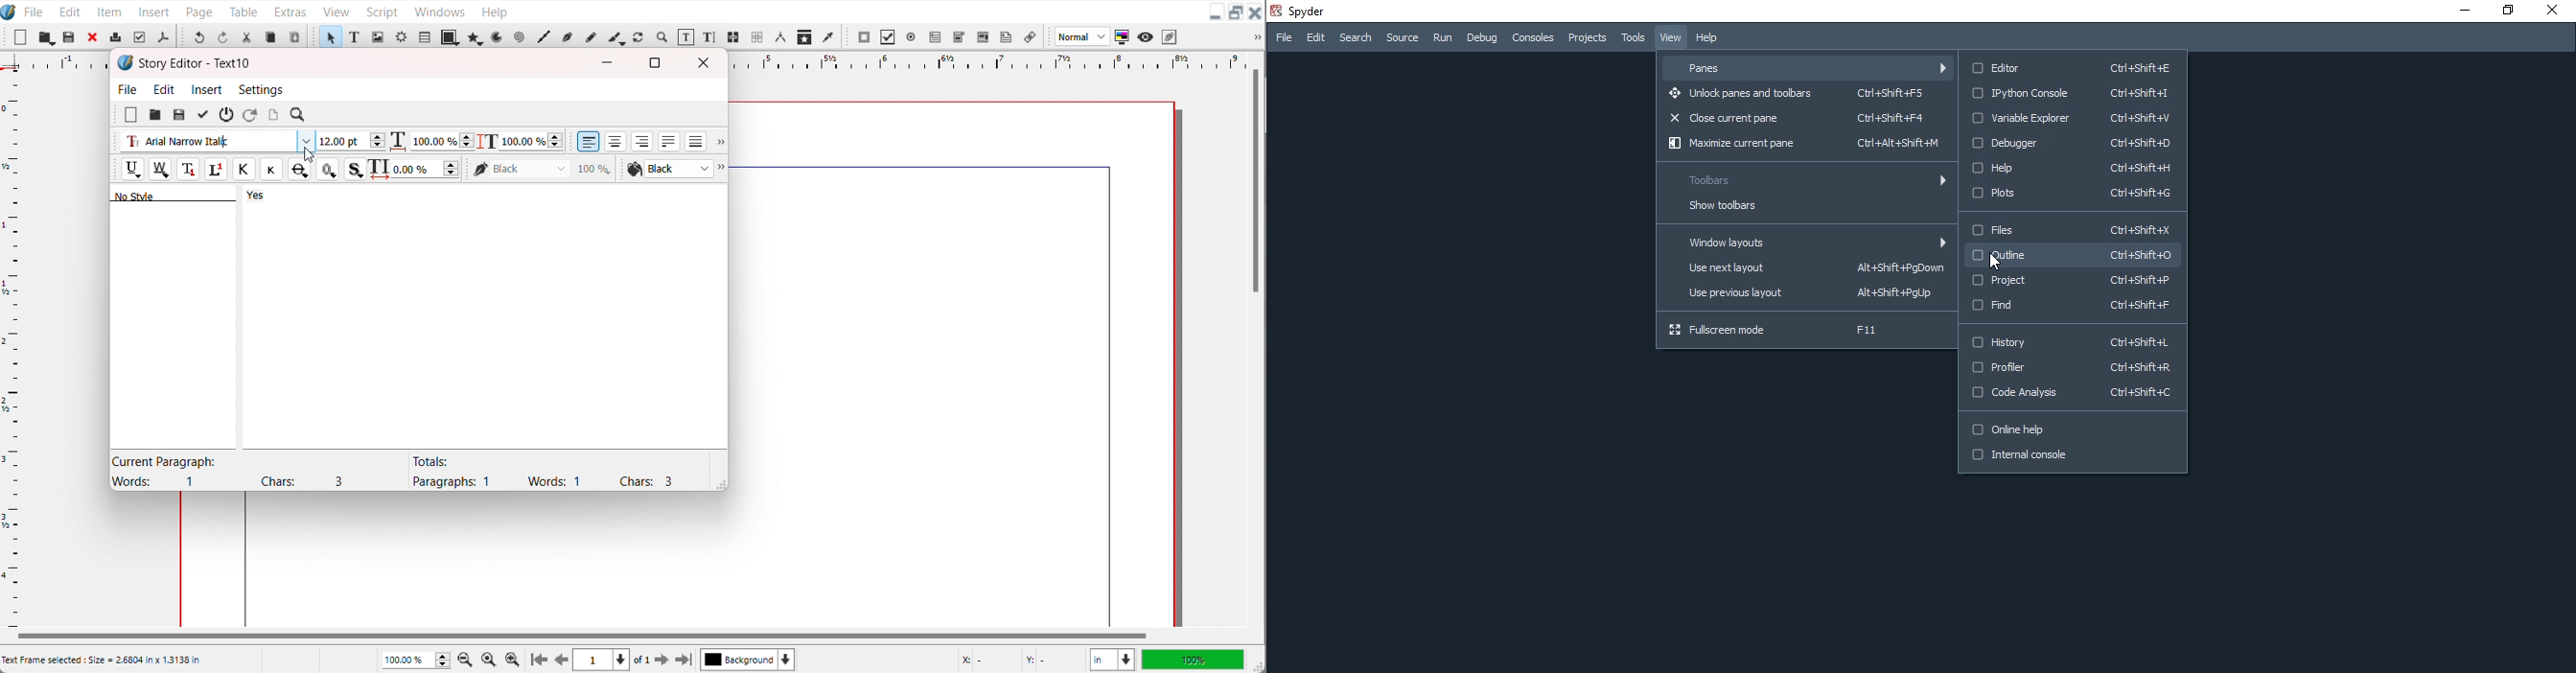 This screenshot has height=700, width=2576. What do you see at coordinates (1193, 659) in the screenshot?
I see `100%` at bounding box center [1193, 659].